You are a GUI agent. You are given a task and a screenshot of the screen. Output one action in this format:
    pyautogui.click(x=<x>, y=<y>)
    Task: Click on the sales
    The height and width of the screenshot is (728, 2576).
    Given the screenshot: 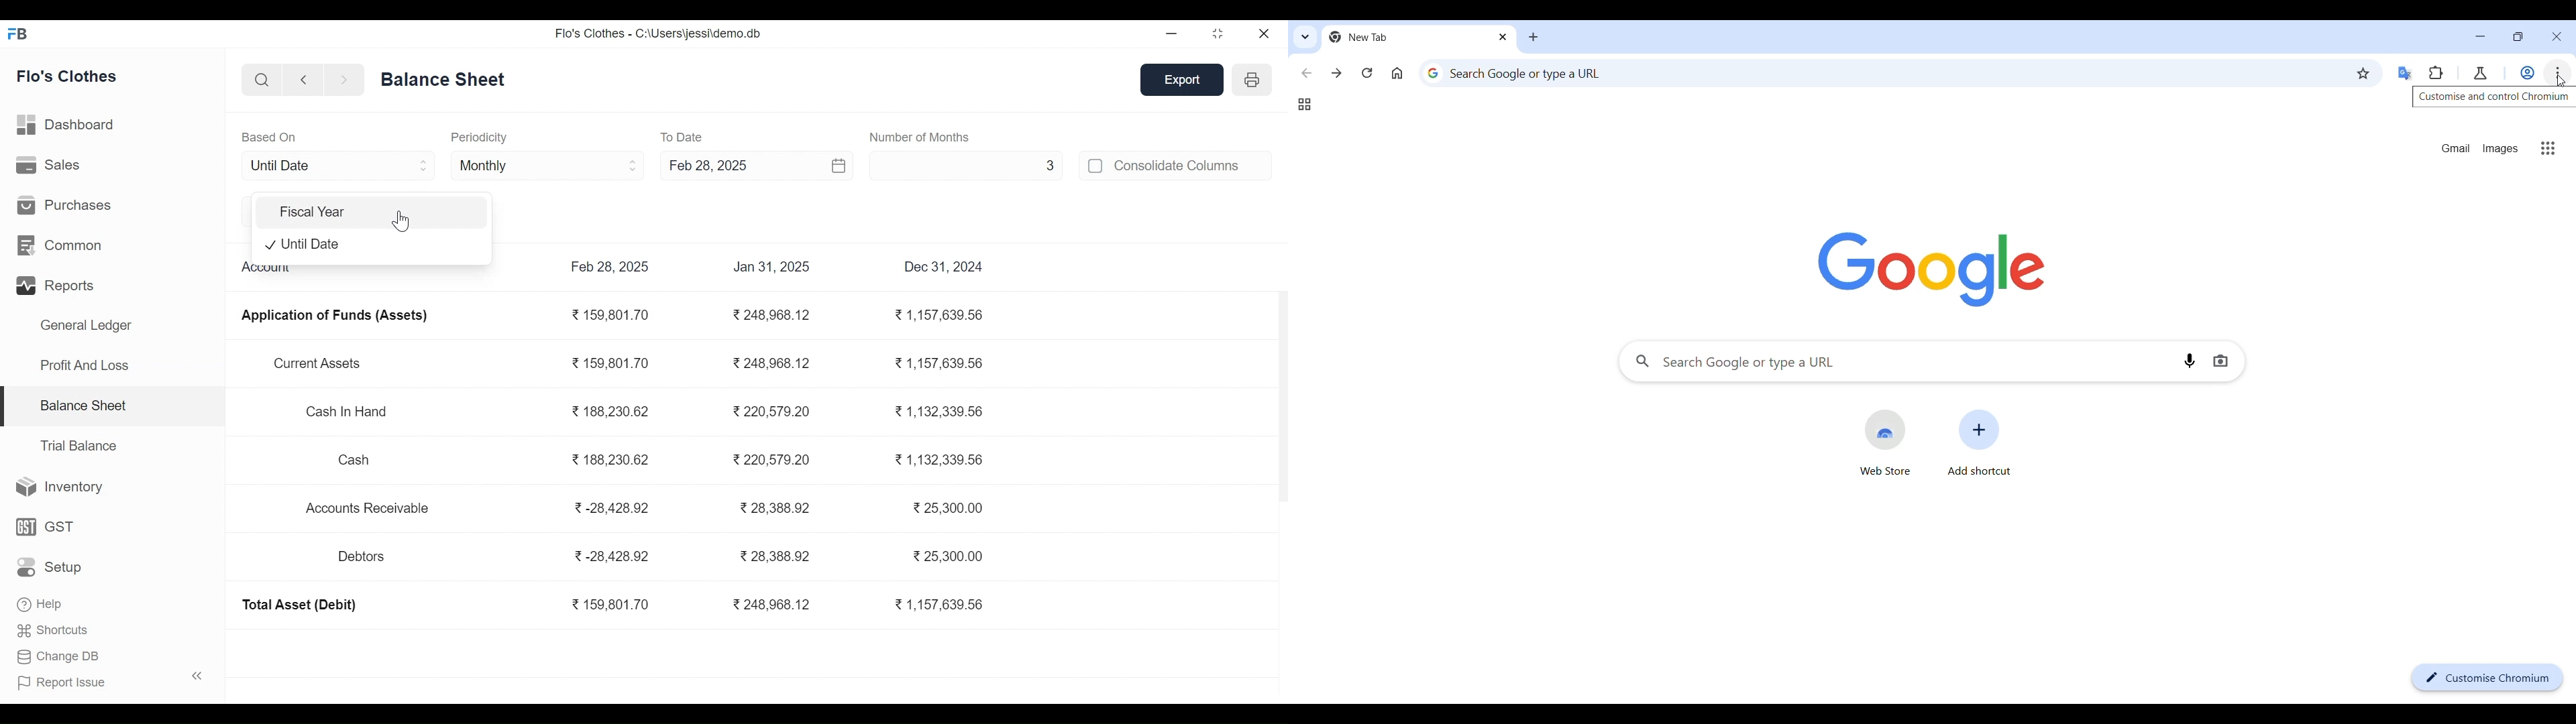 What is the action you would take?
    pyautogui.click(x=50, y=165)
    